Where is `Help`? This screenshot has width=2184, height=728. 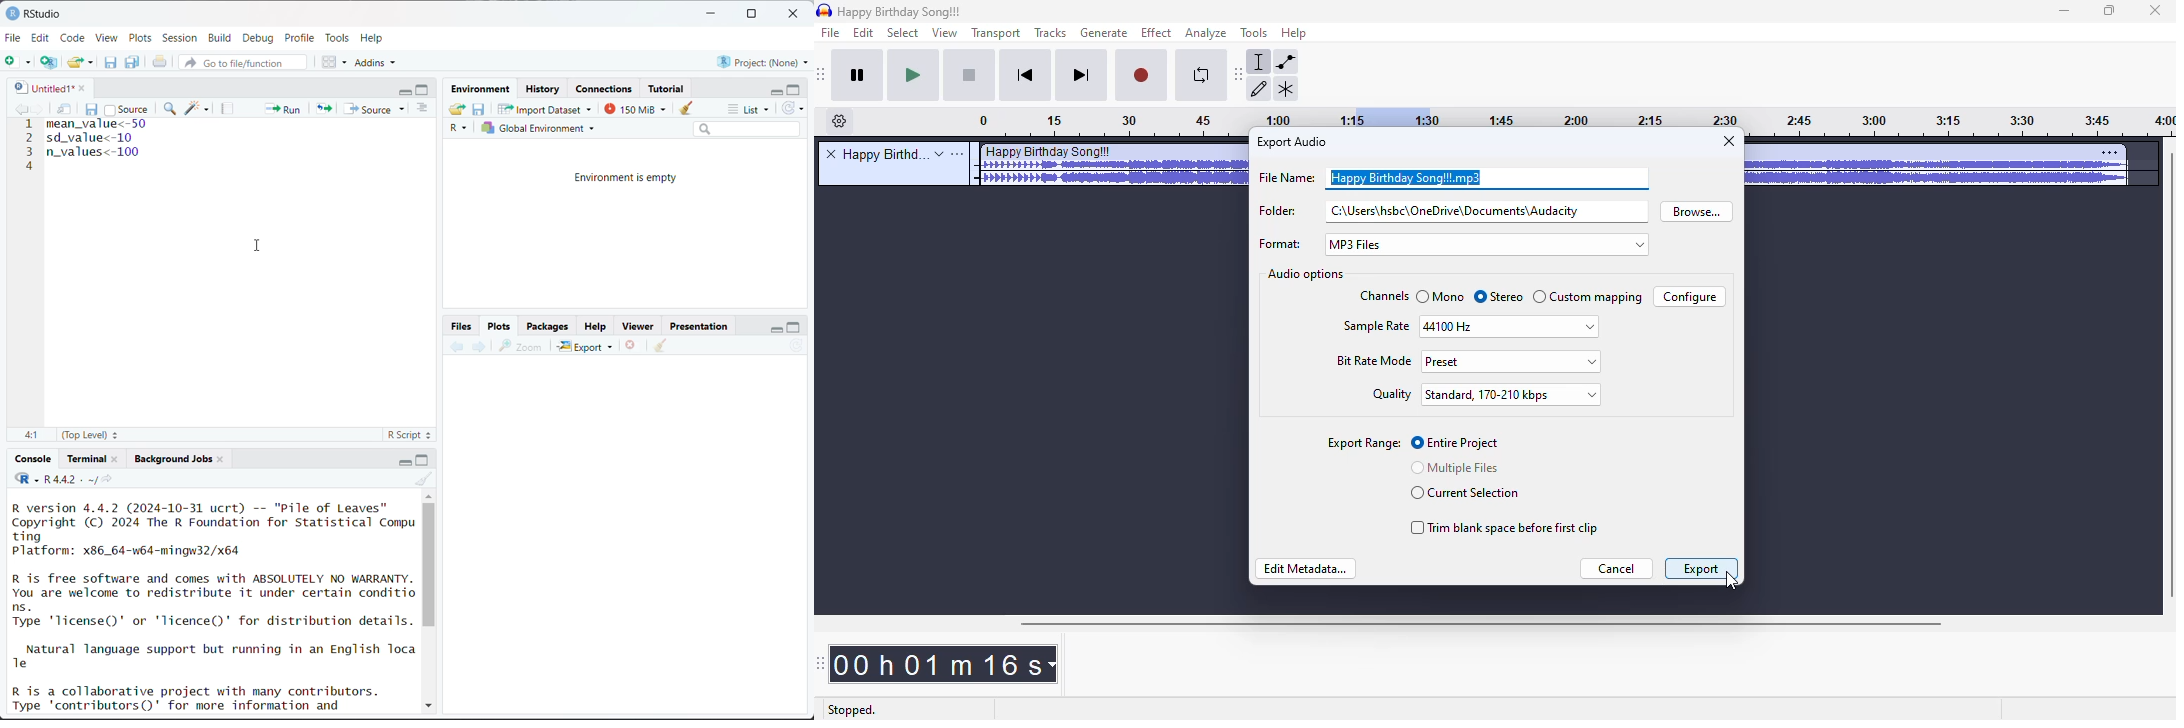
Help is located at coordinates (595, 328).